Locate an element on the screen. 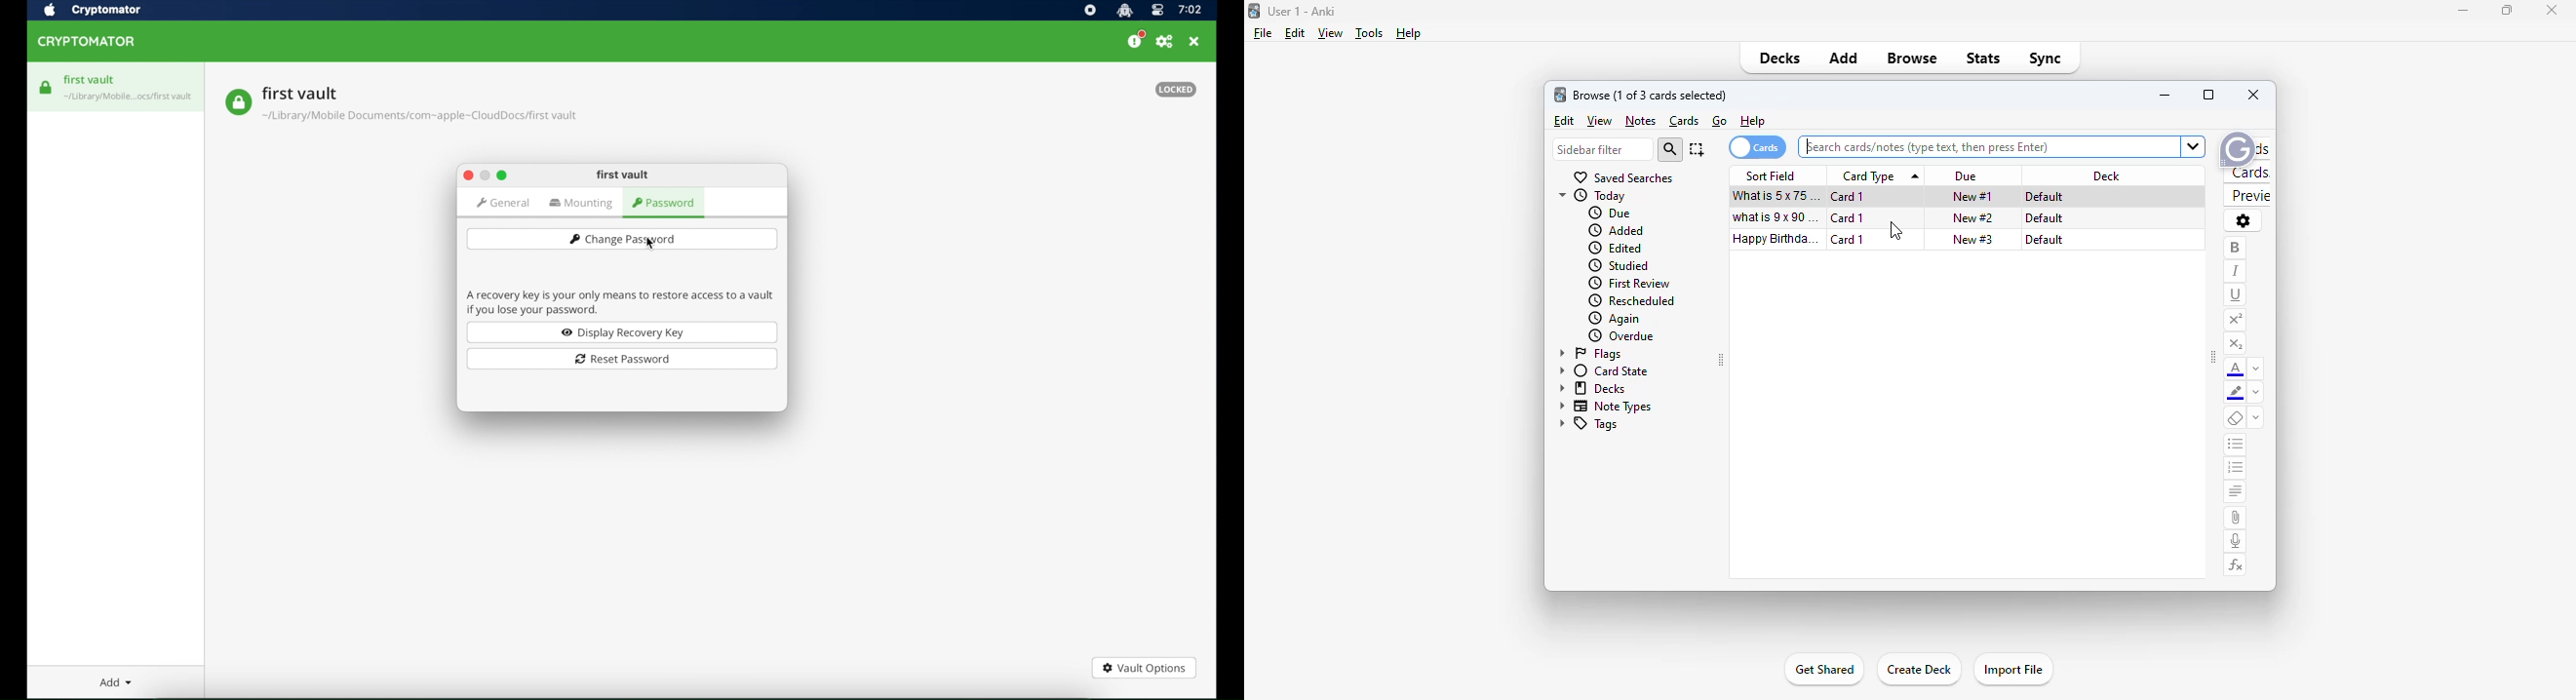  card state is located at coordinates (1601, 371).